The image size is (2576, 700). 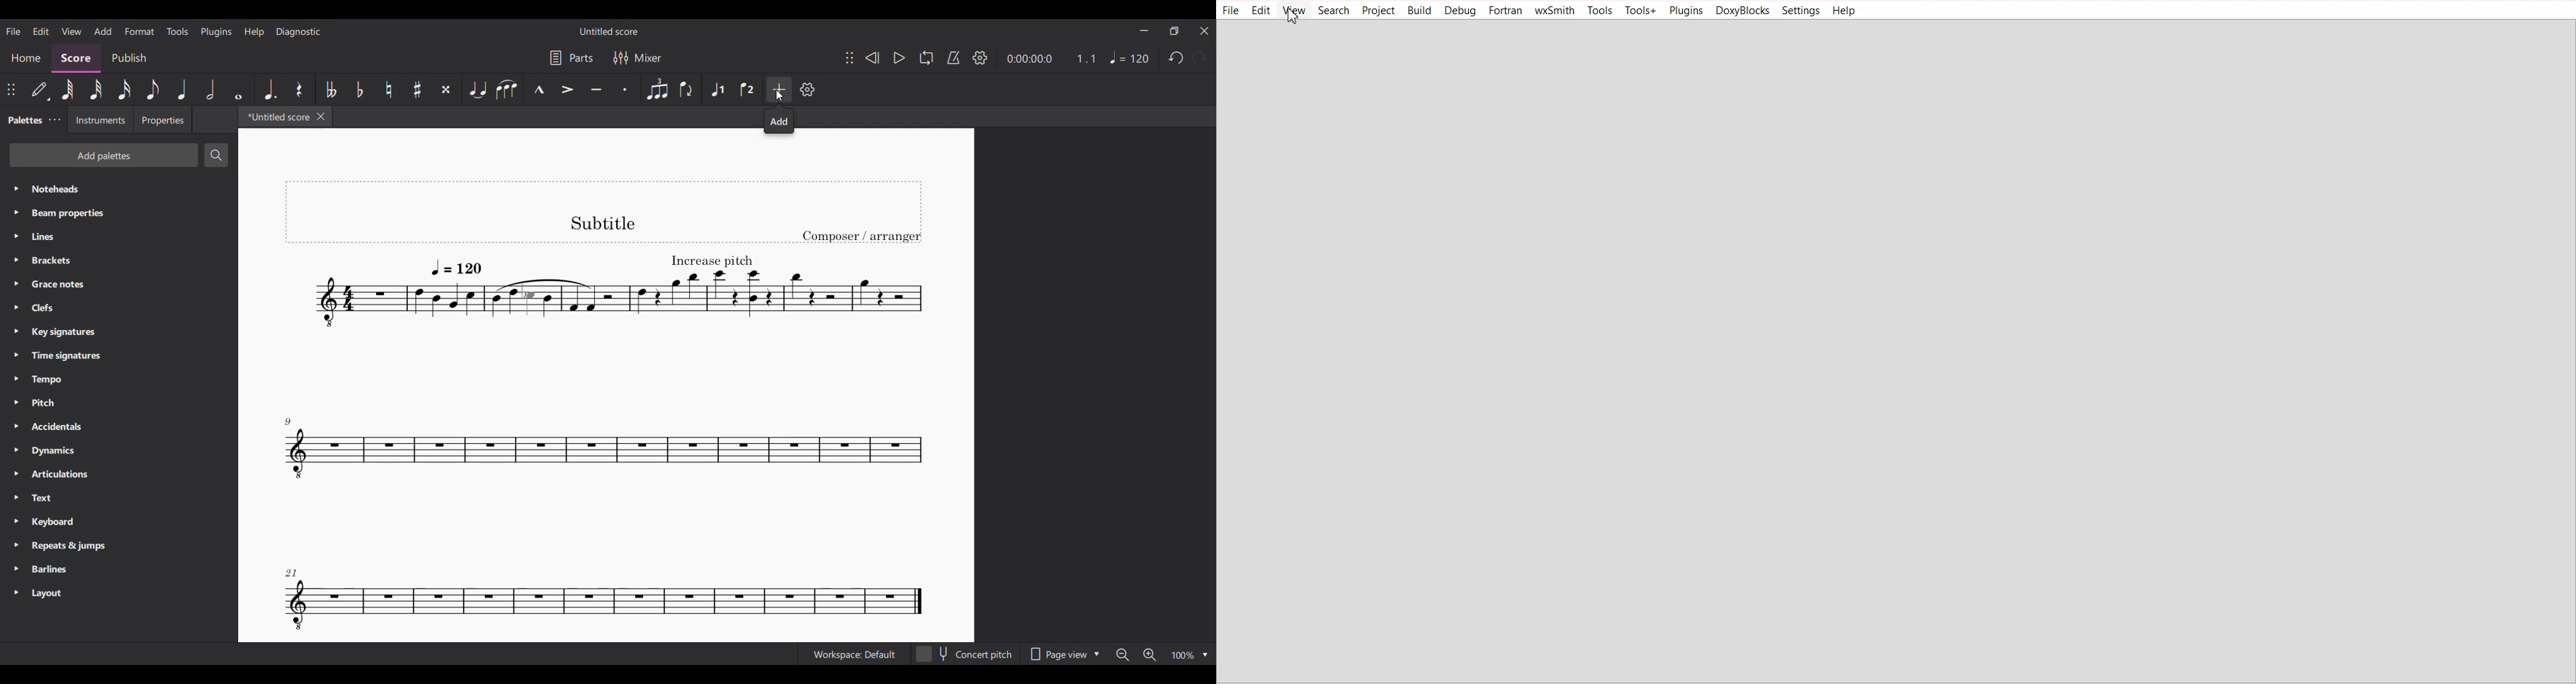 What do you see at coordinates (41, 89) in the screenshot?
I see `Default` at bounding box center [41, 89].